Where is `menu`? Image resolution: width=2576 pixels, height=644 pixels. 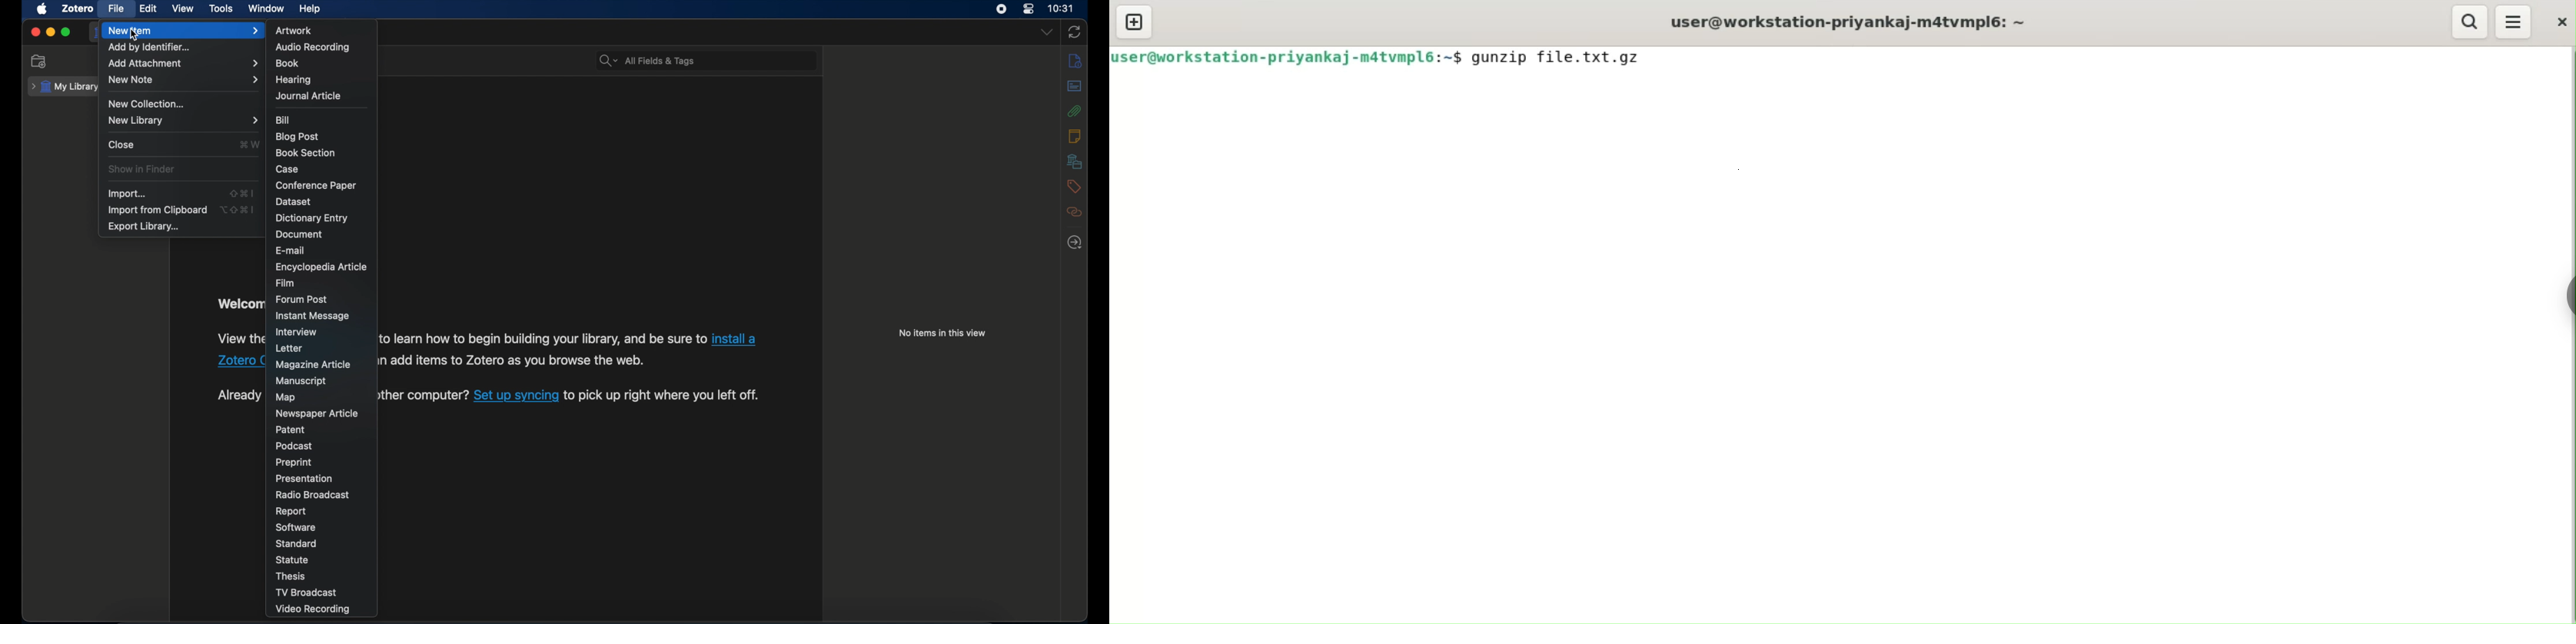 menu is located at coordinates (2511, 22).